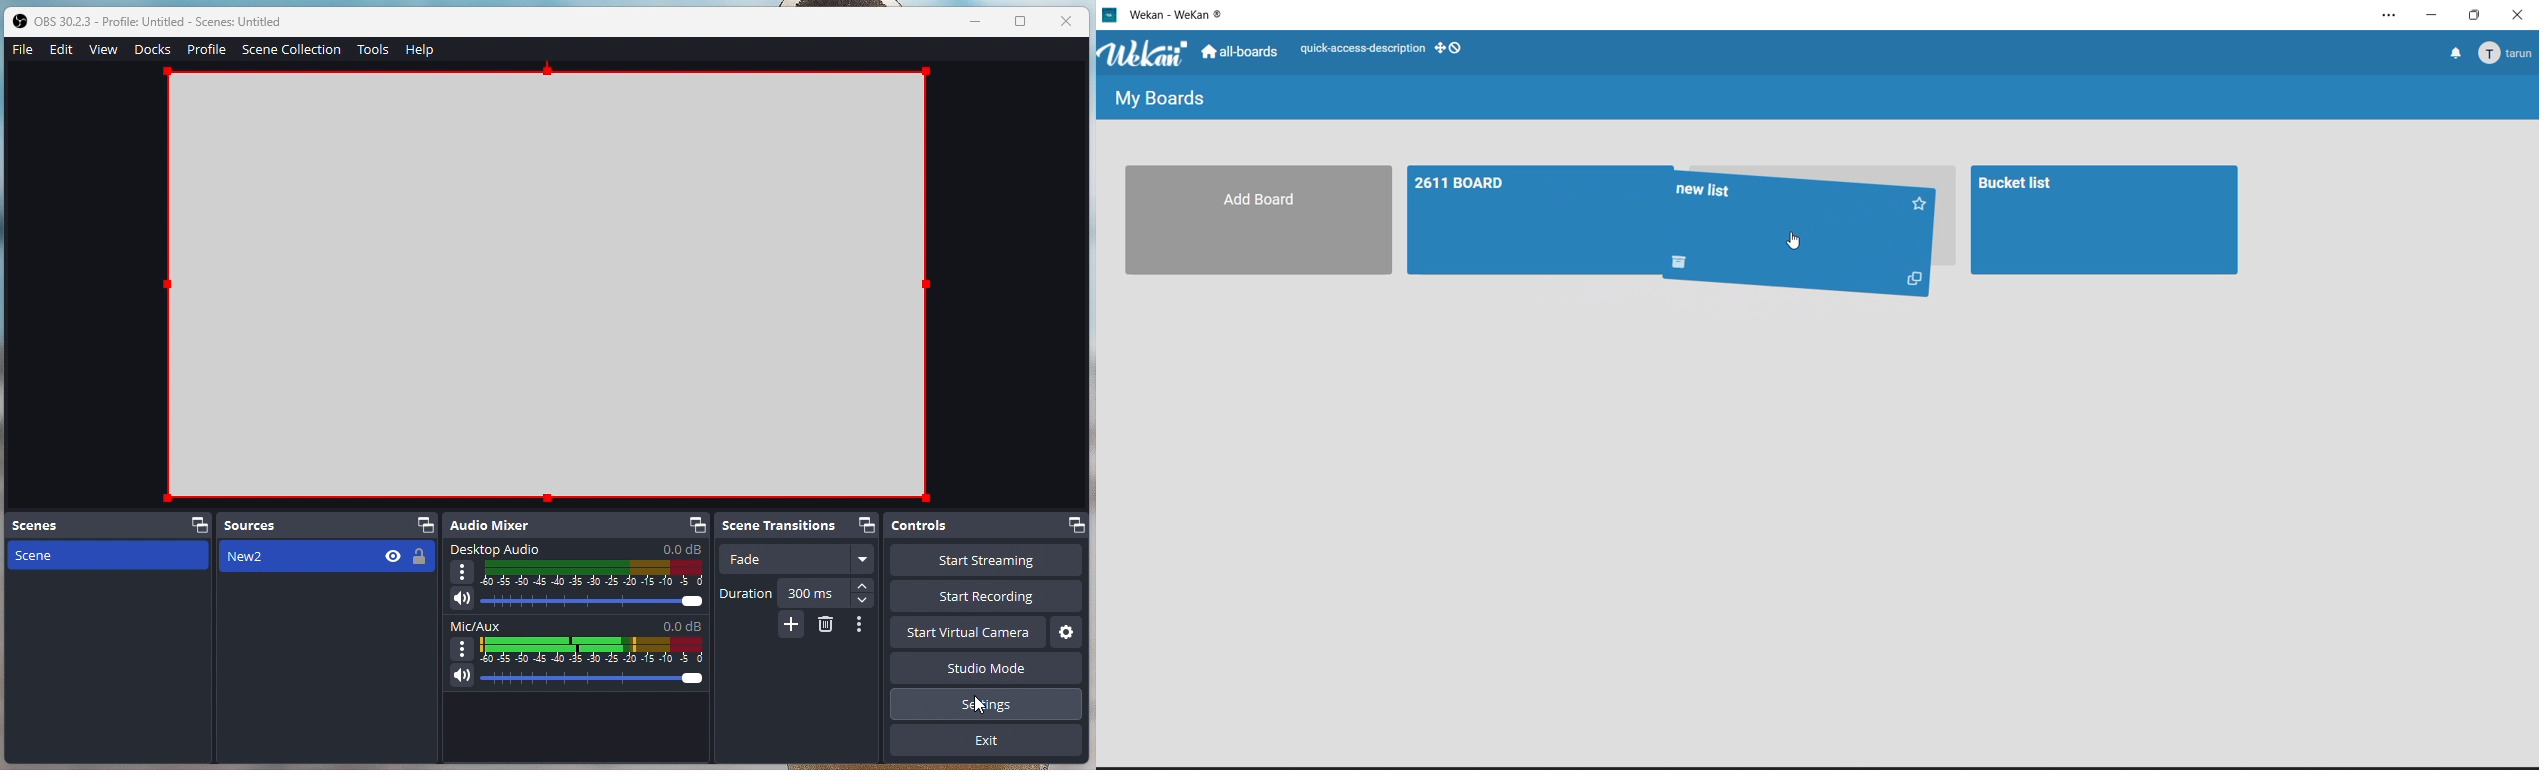 The image size is (2548, 784). What do you see at coordinates (2394, 16) in the screenshot?
I see `settings` at bounding box center [2394, 16].